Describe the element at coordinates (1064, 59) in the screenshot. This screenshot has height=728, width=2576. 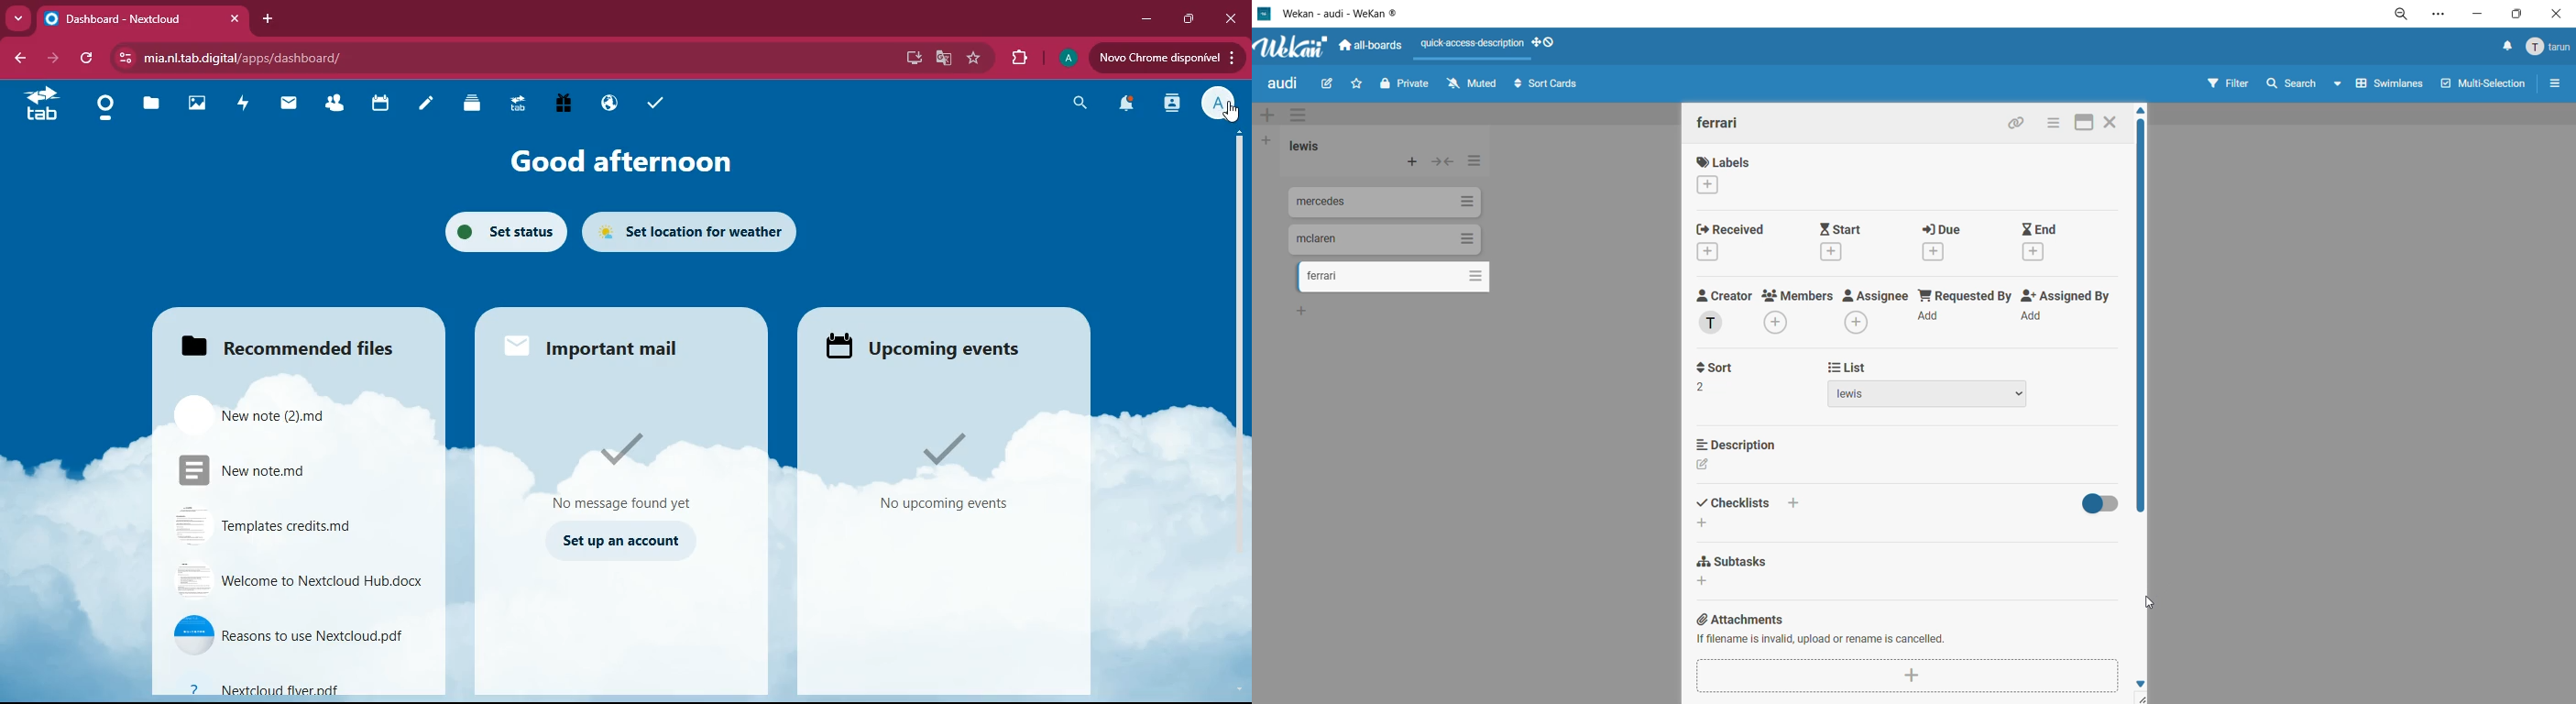
I see `profile` at that location.